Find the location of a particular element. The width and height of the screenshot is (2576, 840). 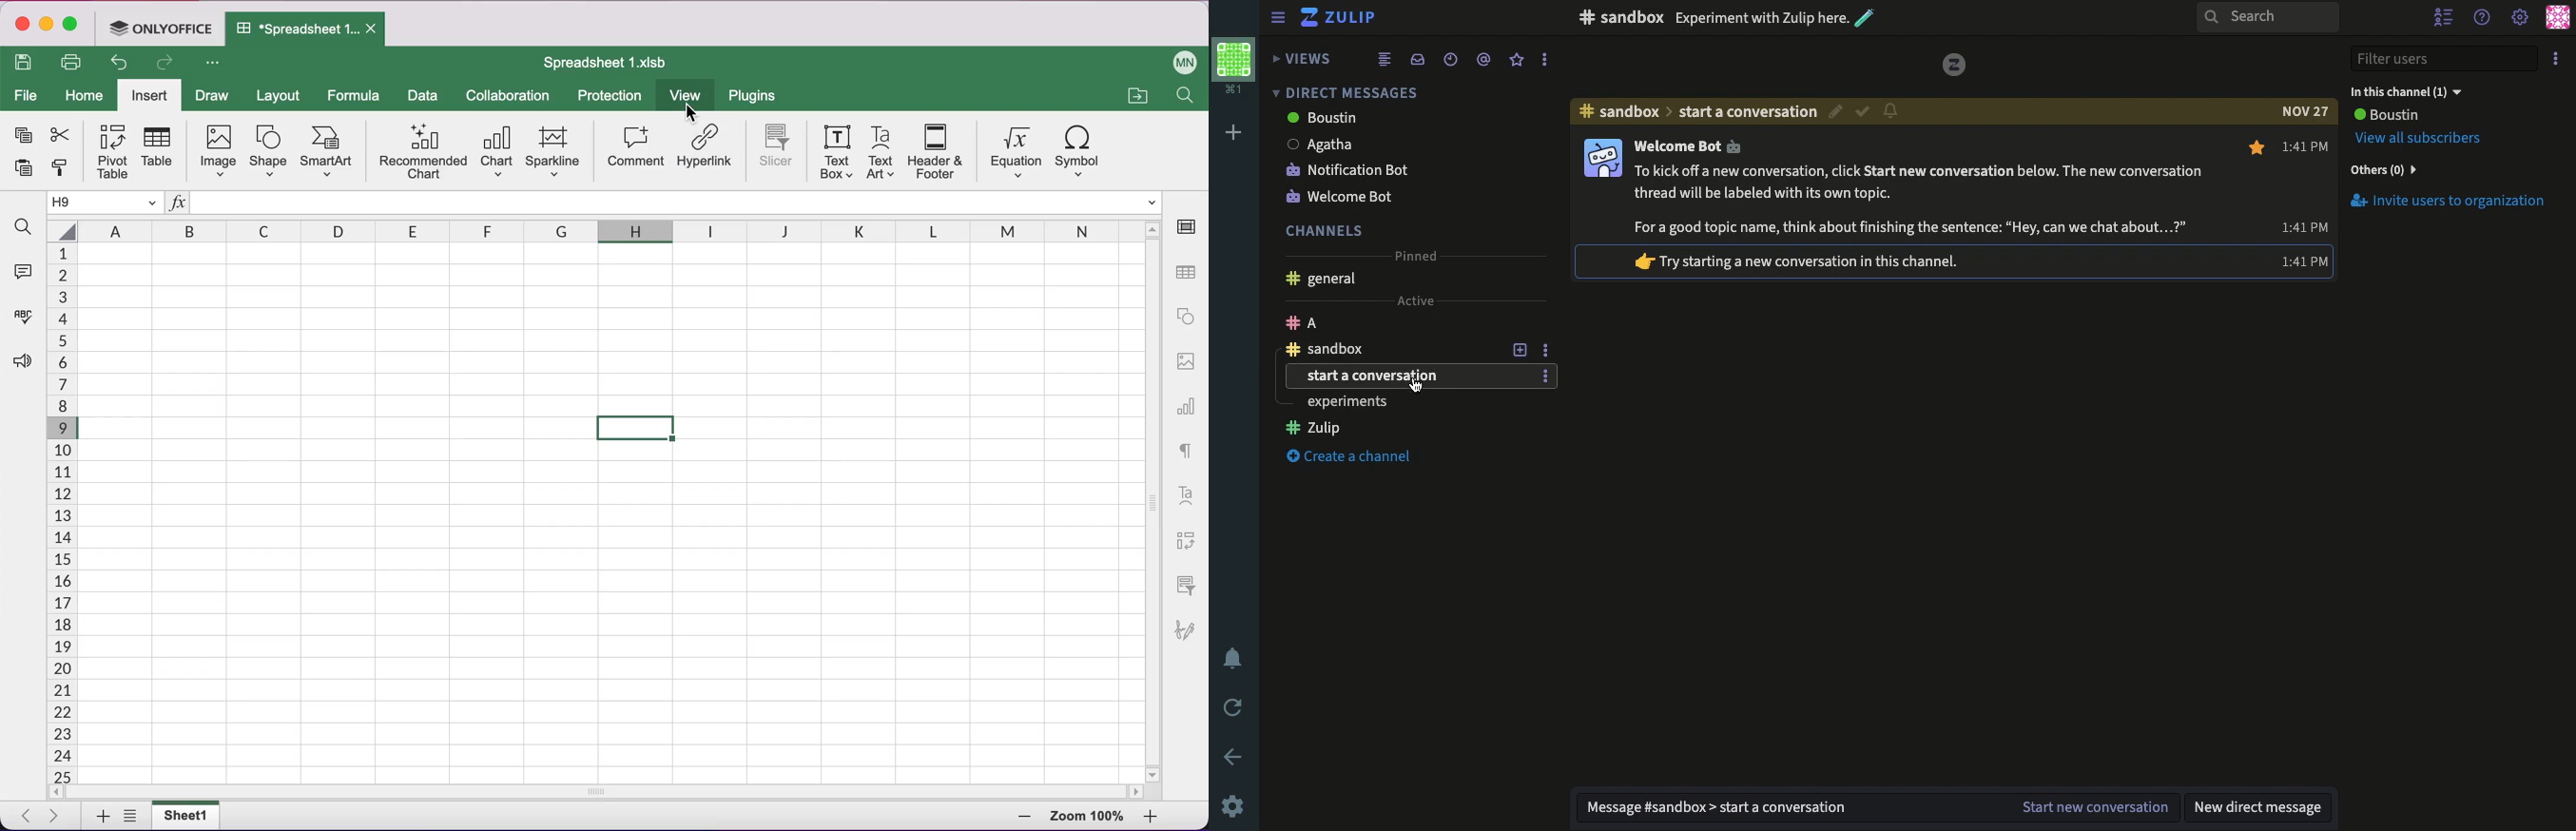

Add is located at coordinates (1234, 133).